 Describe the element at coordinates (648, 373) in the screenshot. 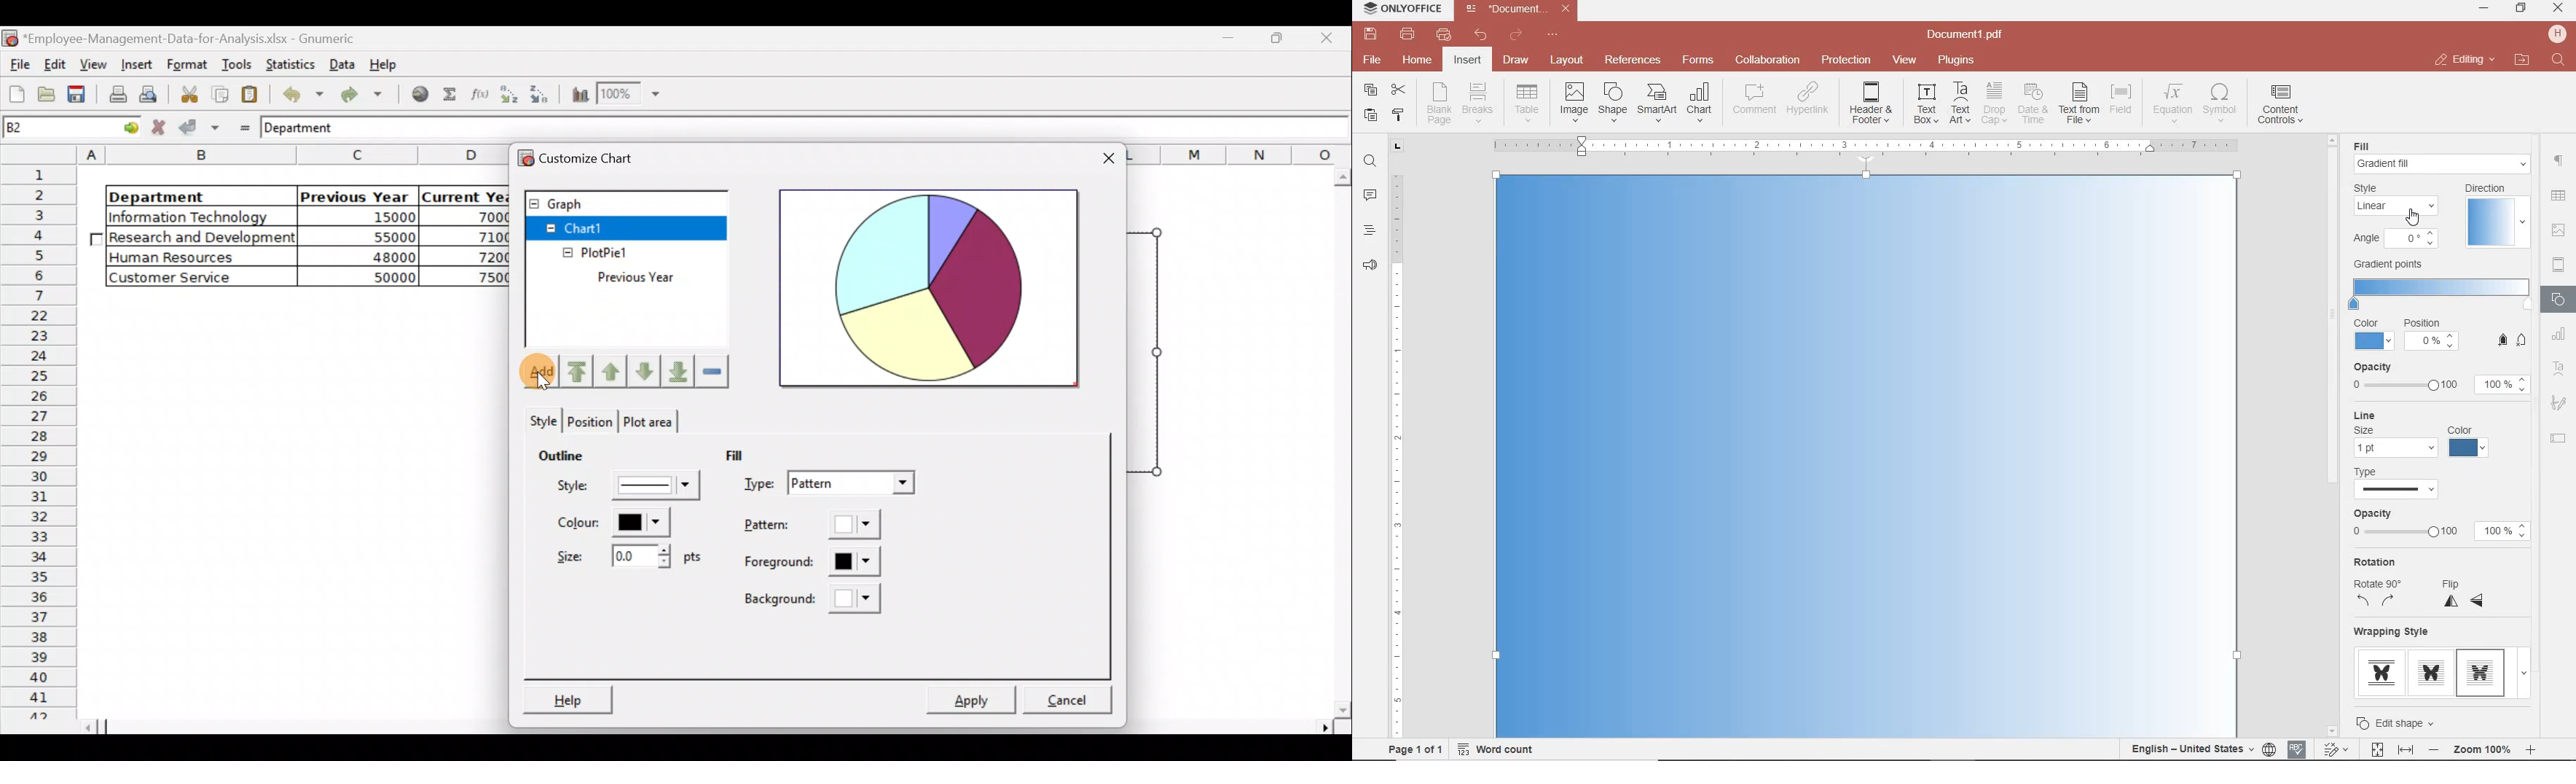

I see `Move down` at that location.